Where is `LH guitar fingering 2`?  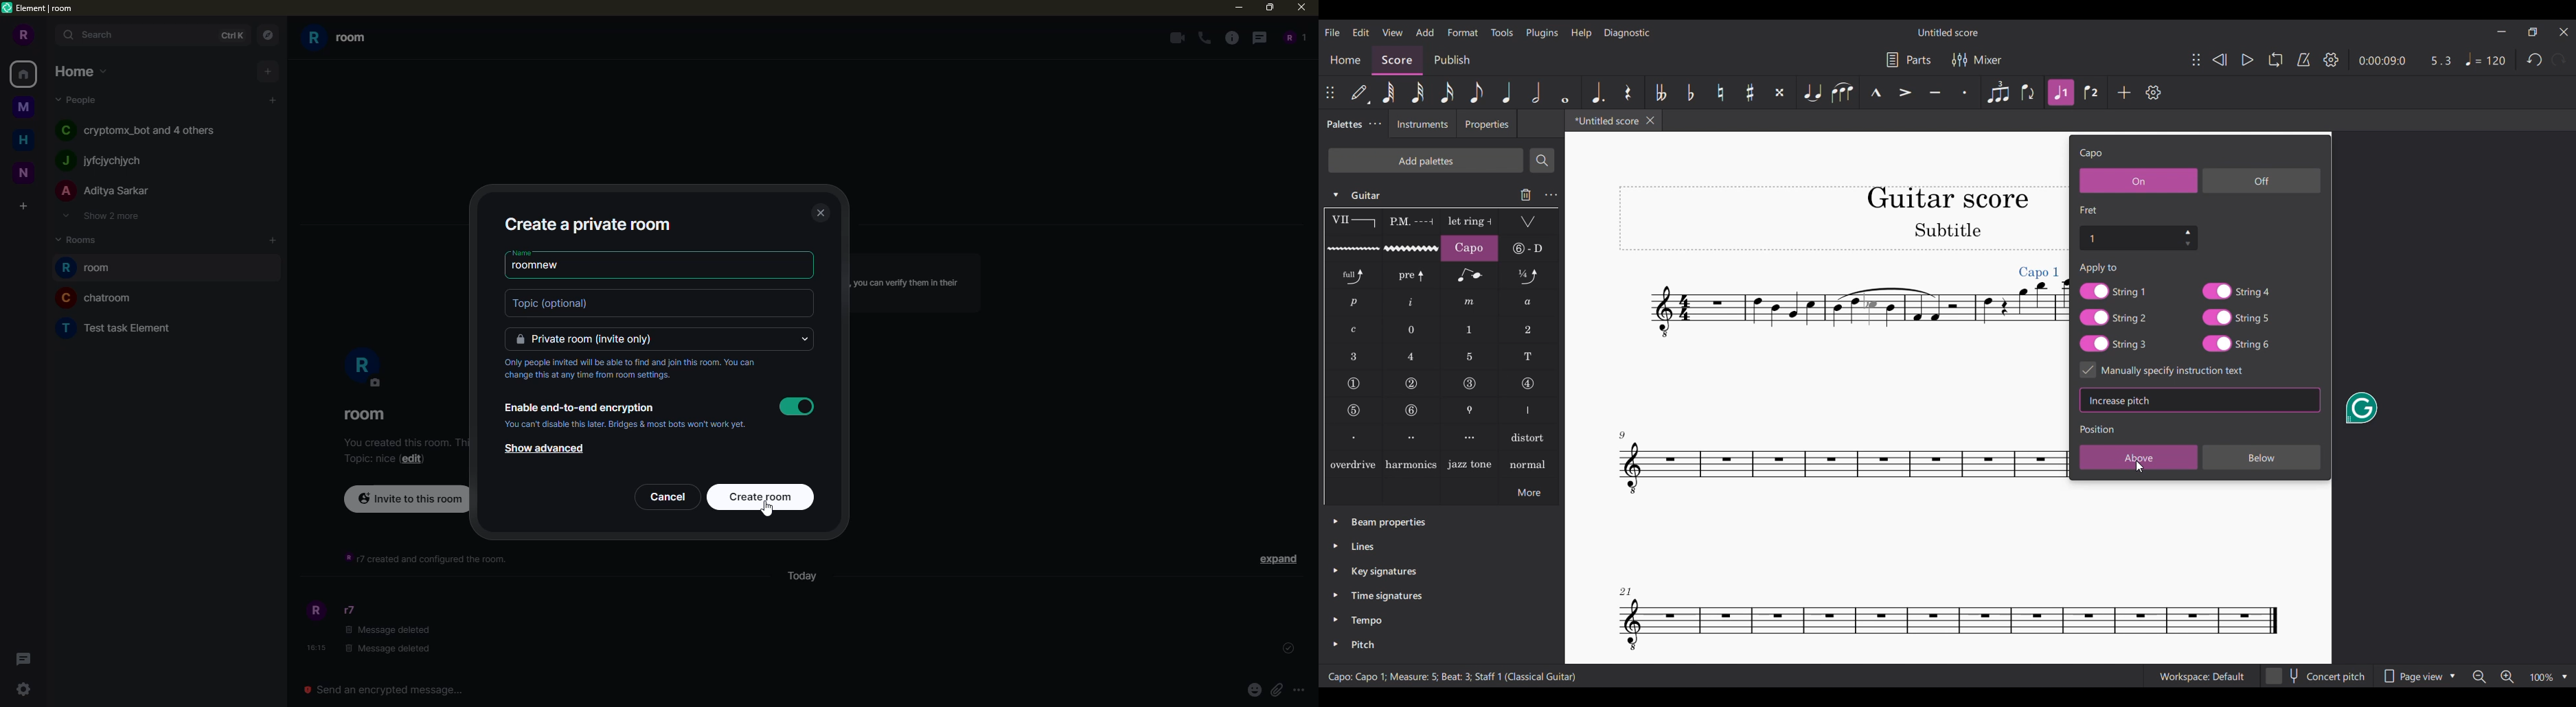 LH guitar fingering 2 is located at coordinates (1528, 330).